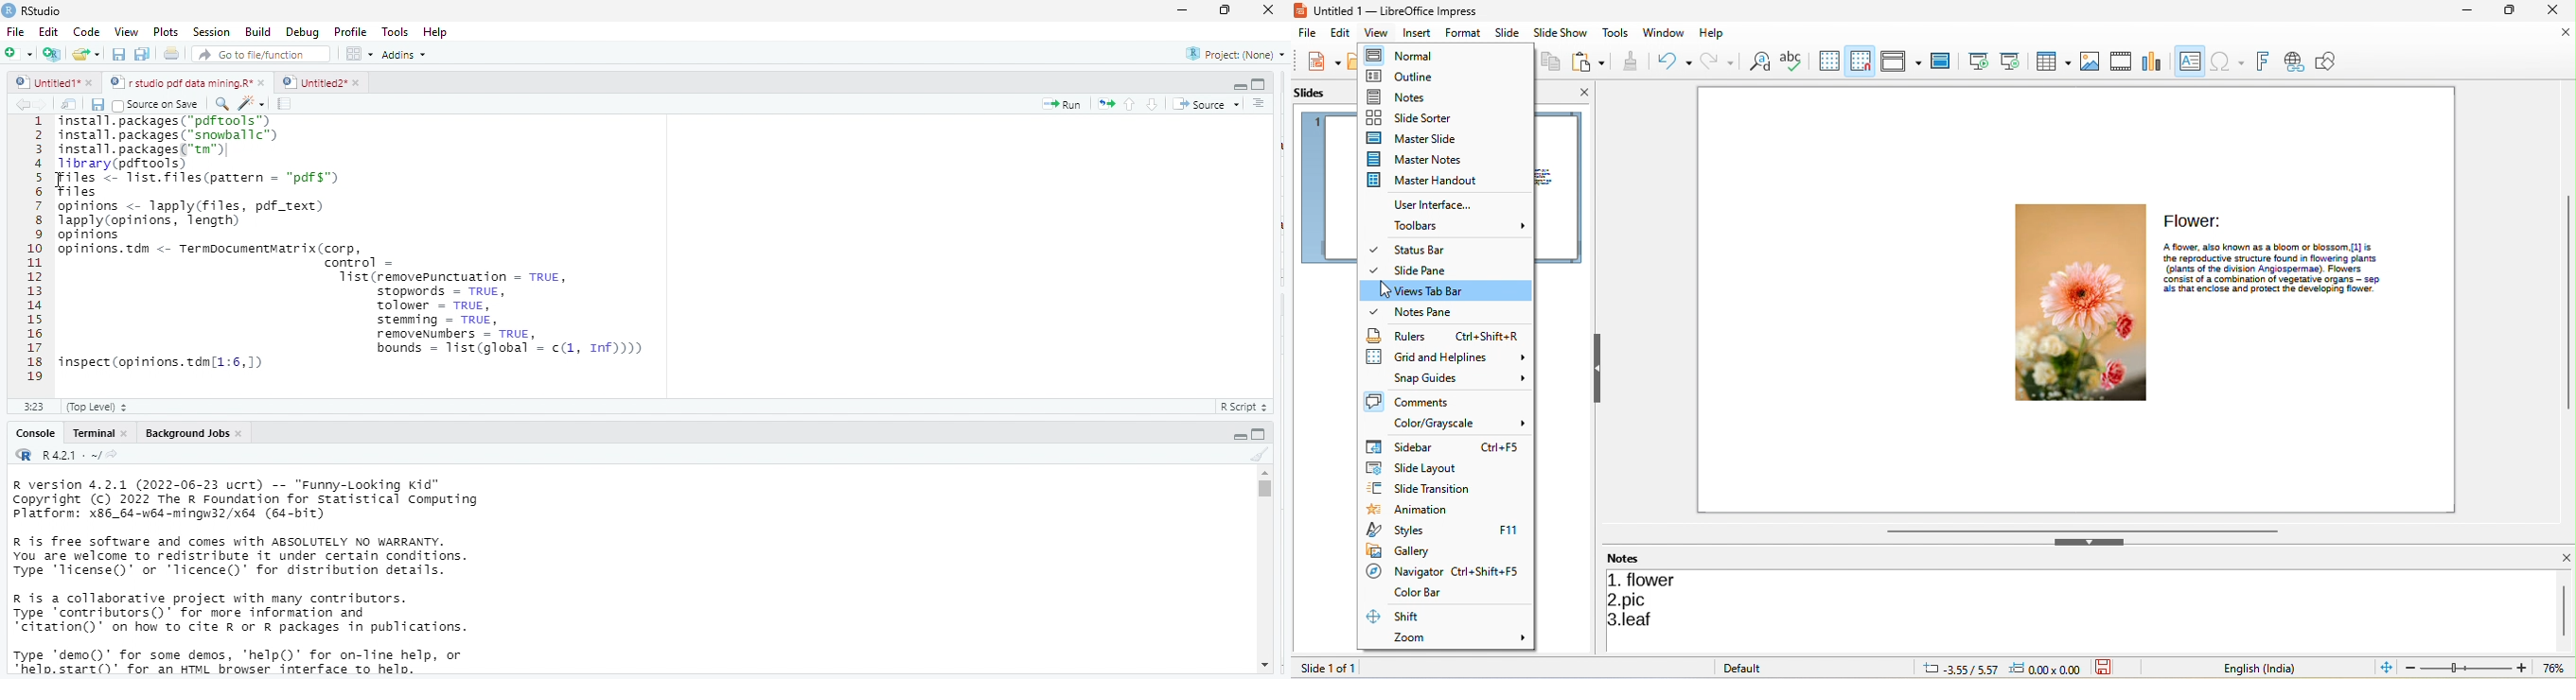 The width and height of the screenshot is (2576, 700). Describe the element at coordinates (2189, 60) in the screenshot. I see `text box` at that location.